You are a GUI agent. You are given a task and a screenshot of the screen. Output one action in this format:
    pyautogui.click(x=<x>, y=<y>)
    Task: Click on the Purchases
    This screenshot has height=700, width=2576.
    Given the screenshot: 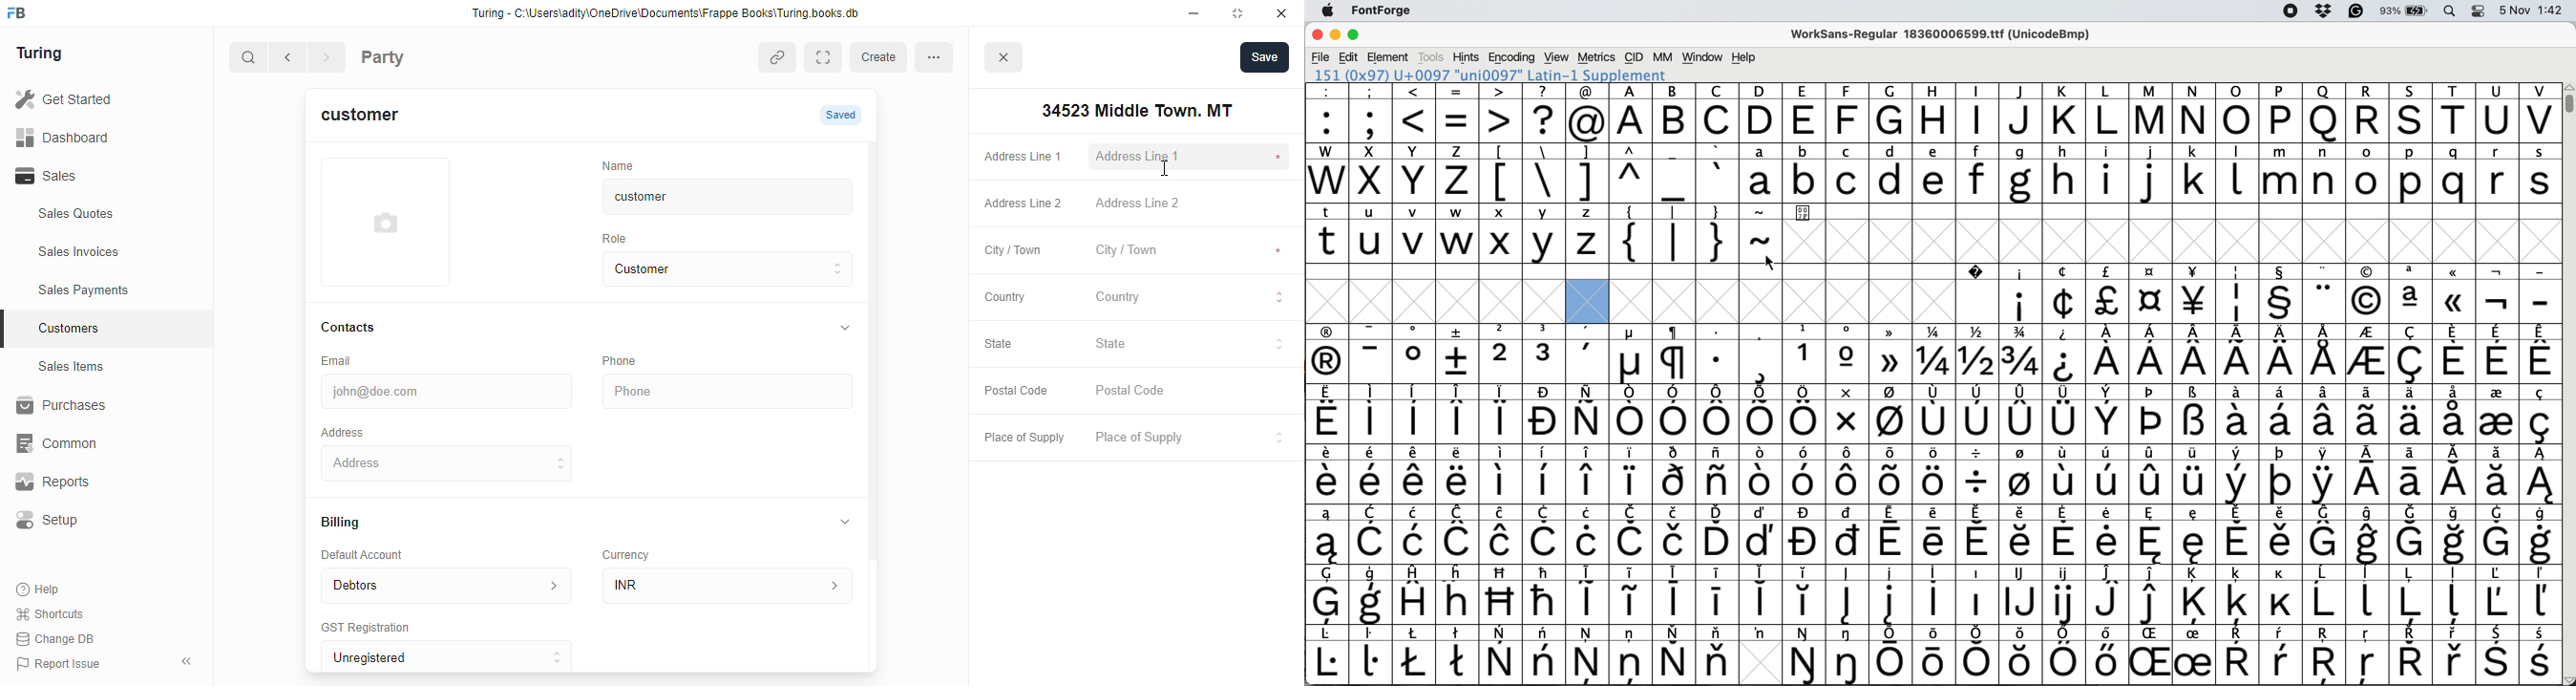 What is the action you would take?
    pyautogui.click(x=95, y=408)
    